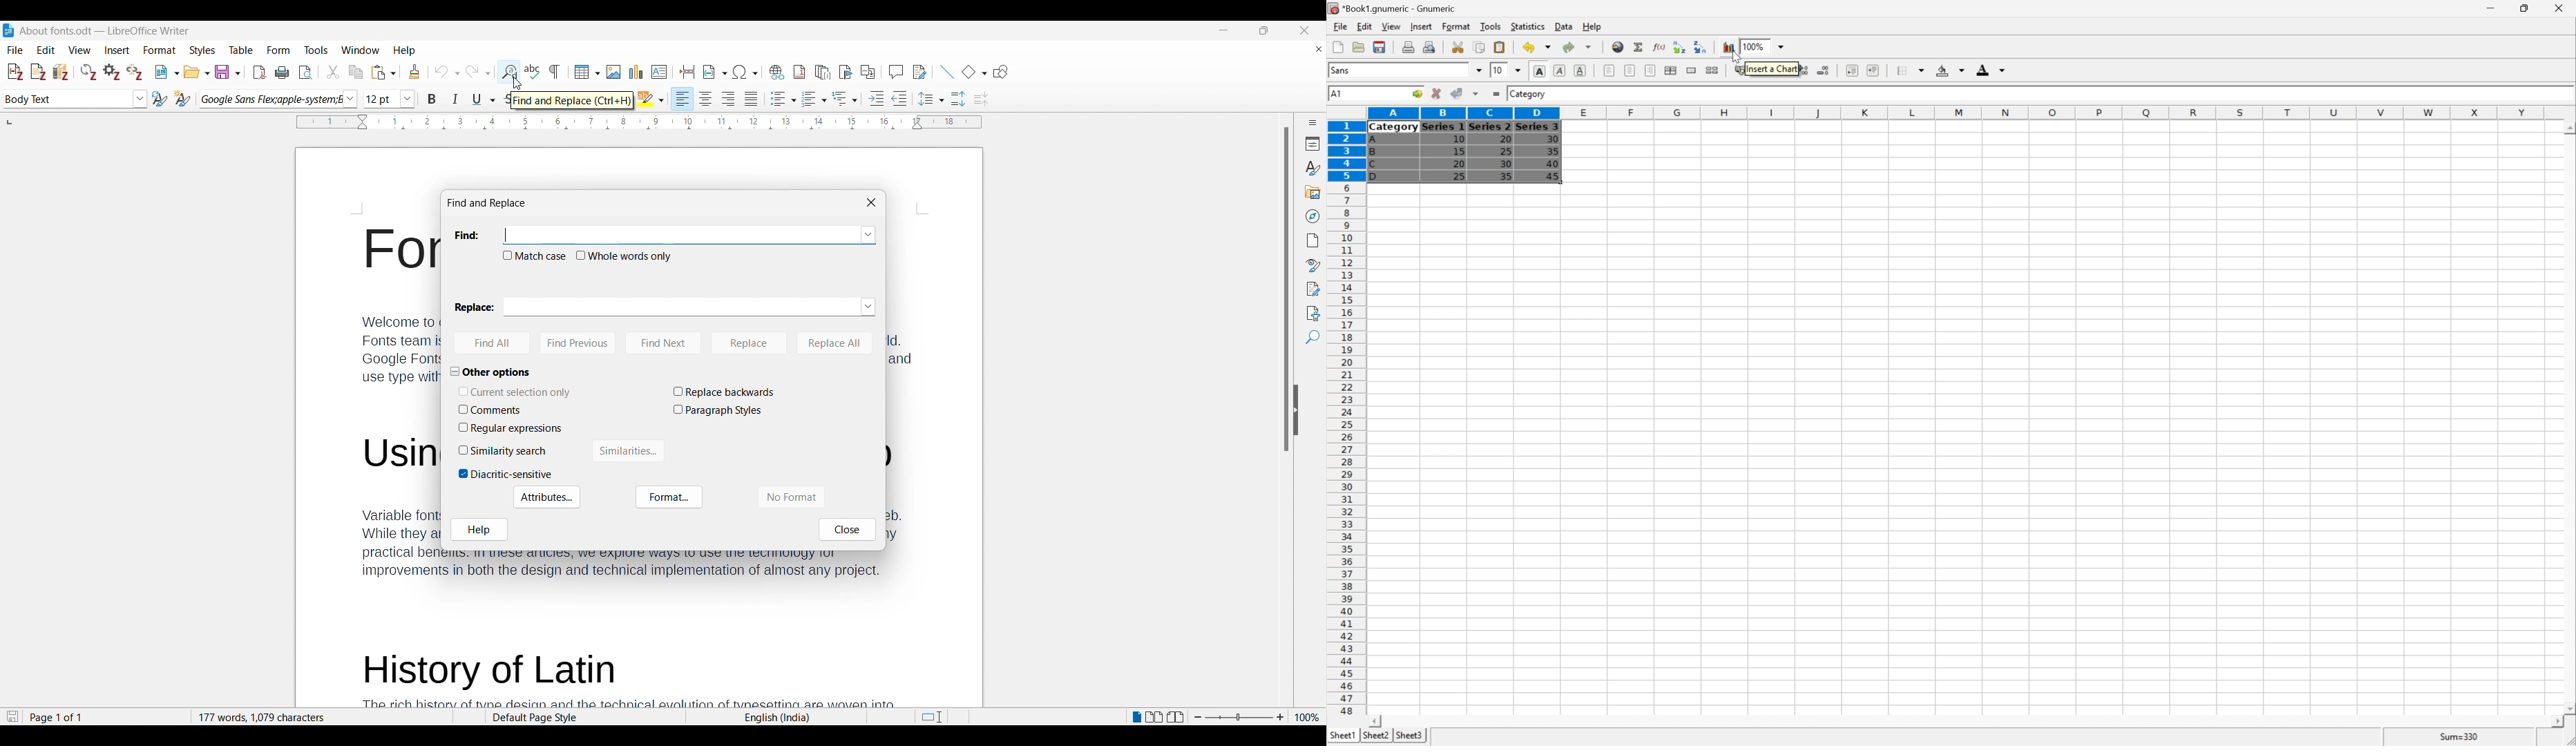 The image size is (2576, 756). I want to click on Vertical slide bar, so click(1286, 289).